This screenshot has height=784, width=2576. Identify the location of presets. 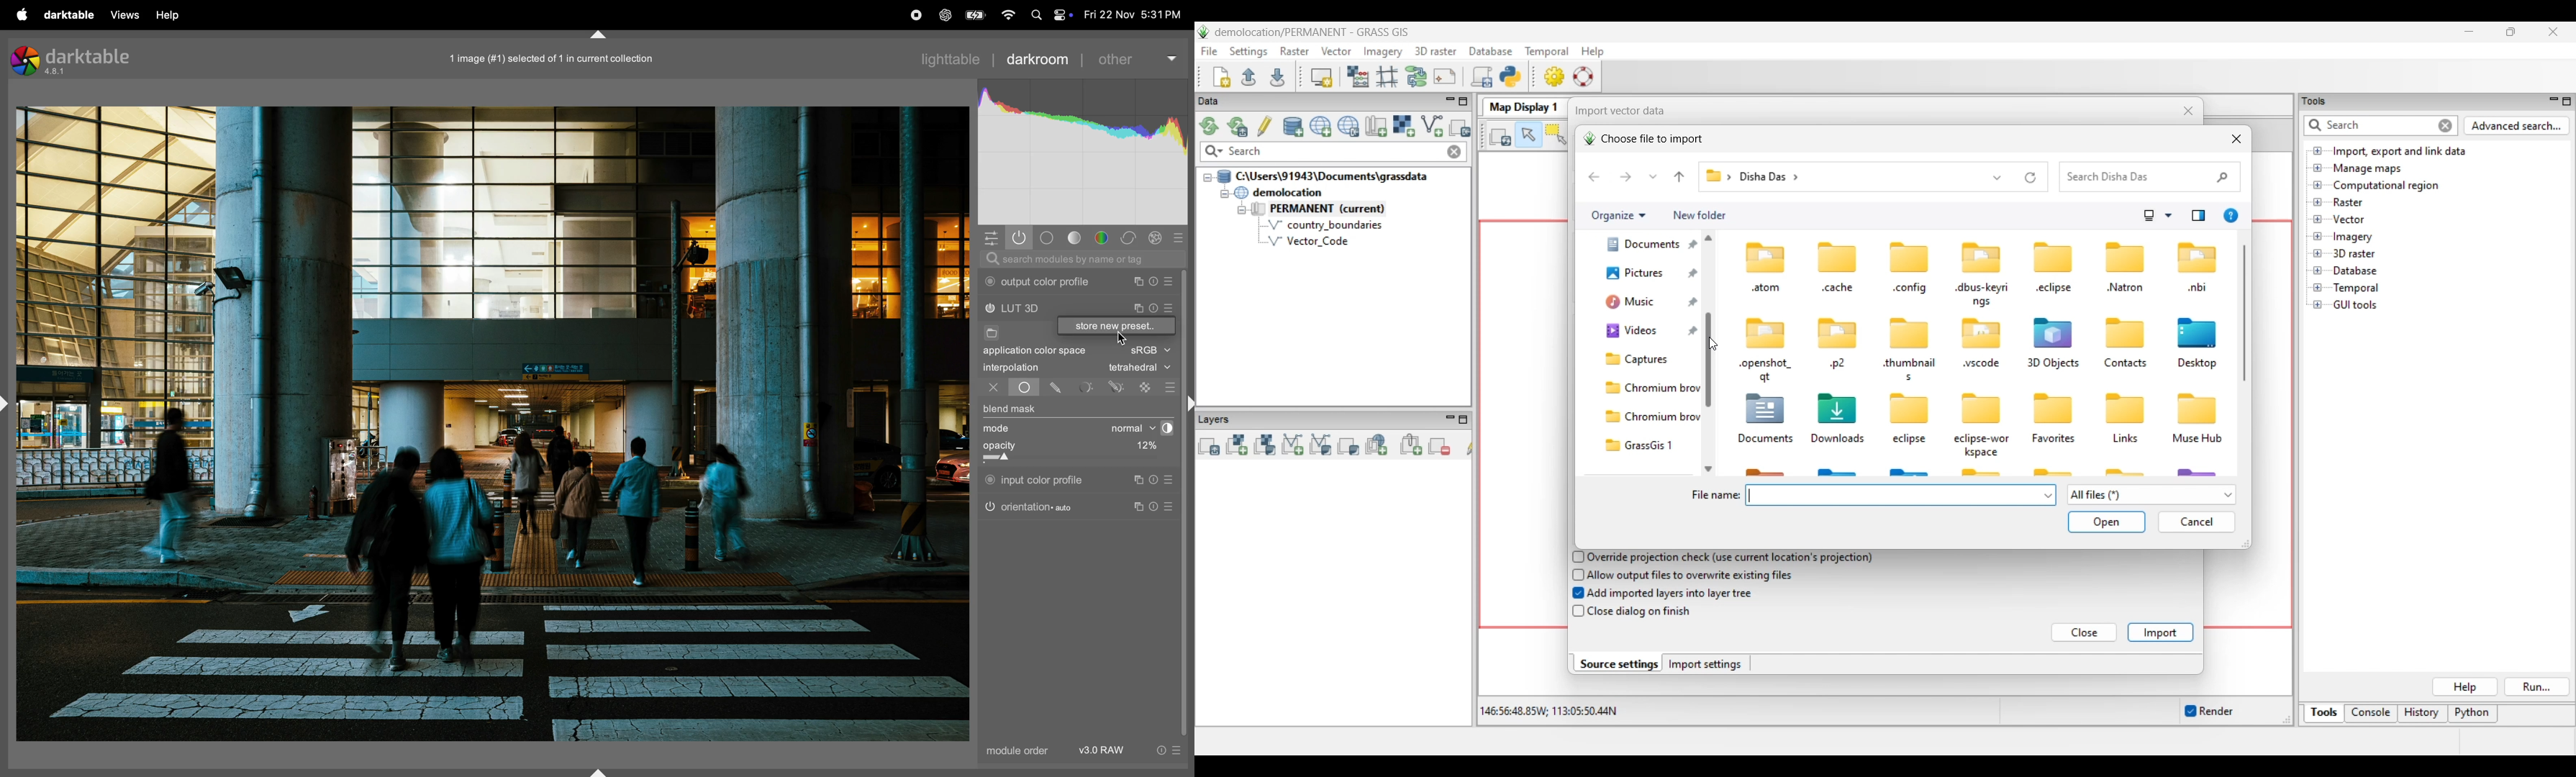
(1172, 281).